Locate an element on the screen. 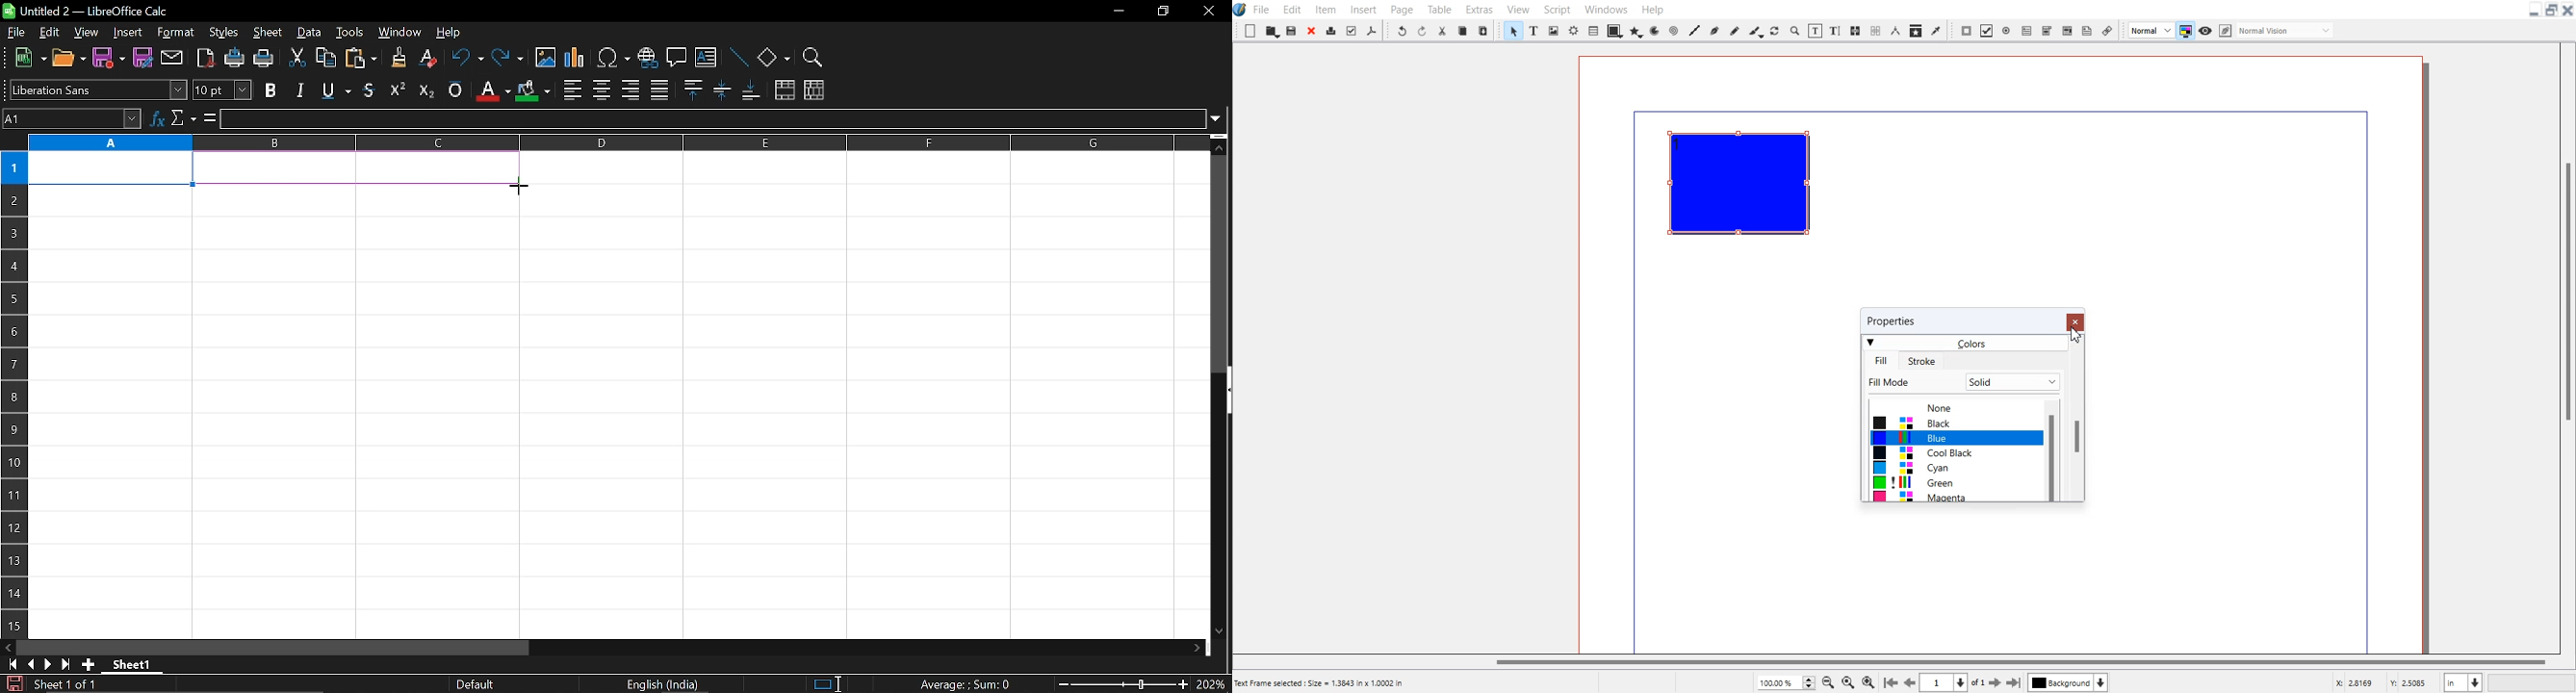  go to last sheet is located at coordinates (64, 665).